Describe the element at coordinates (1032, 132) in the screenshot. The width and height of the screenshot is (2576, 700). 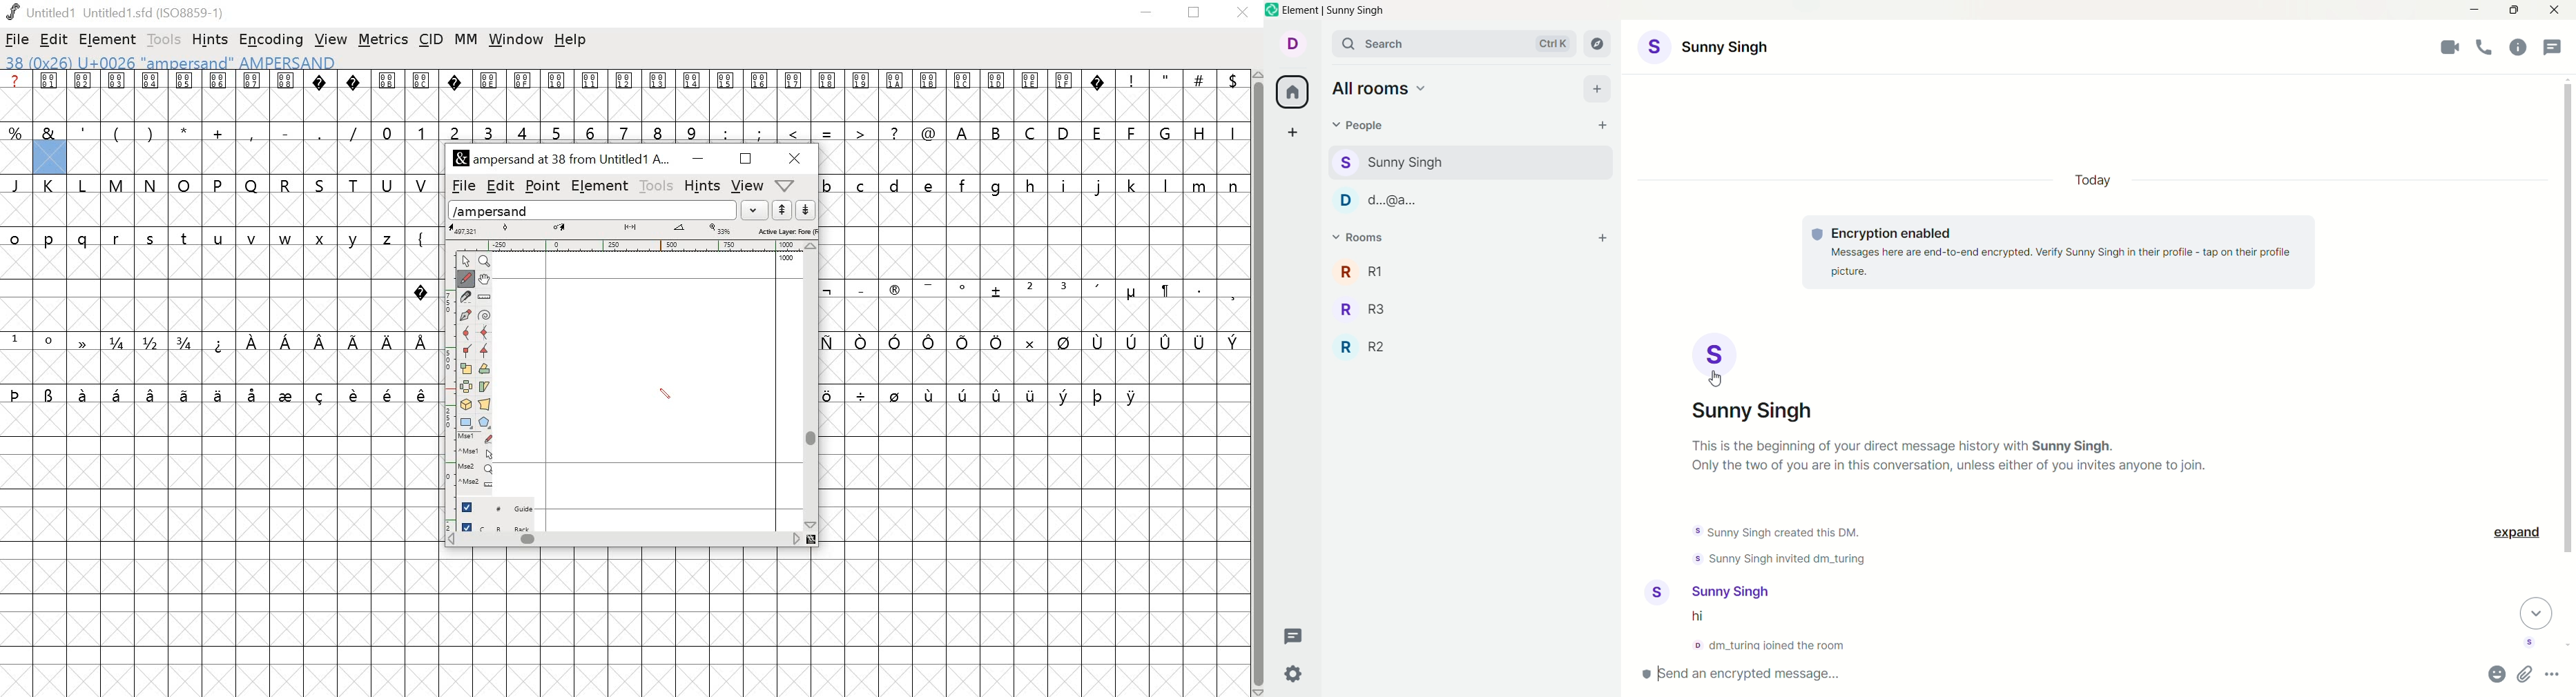
I see `C` at that location.